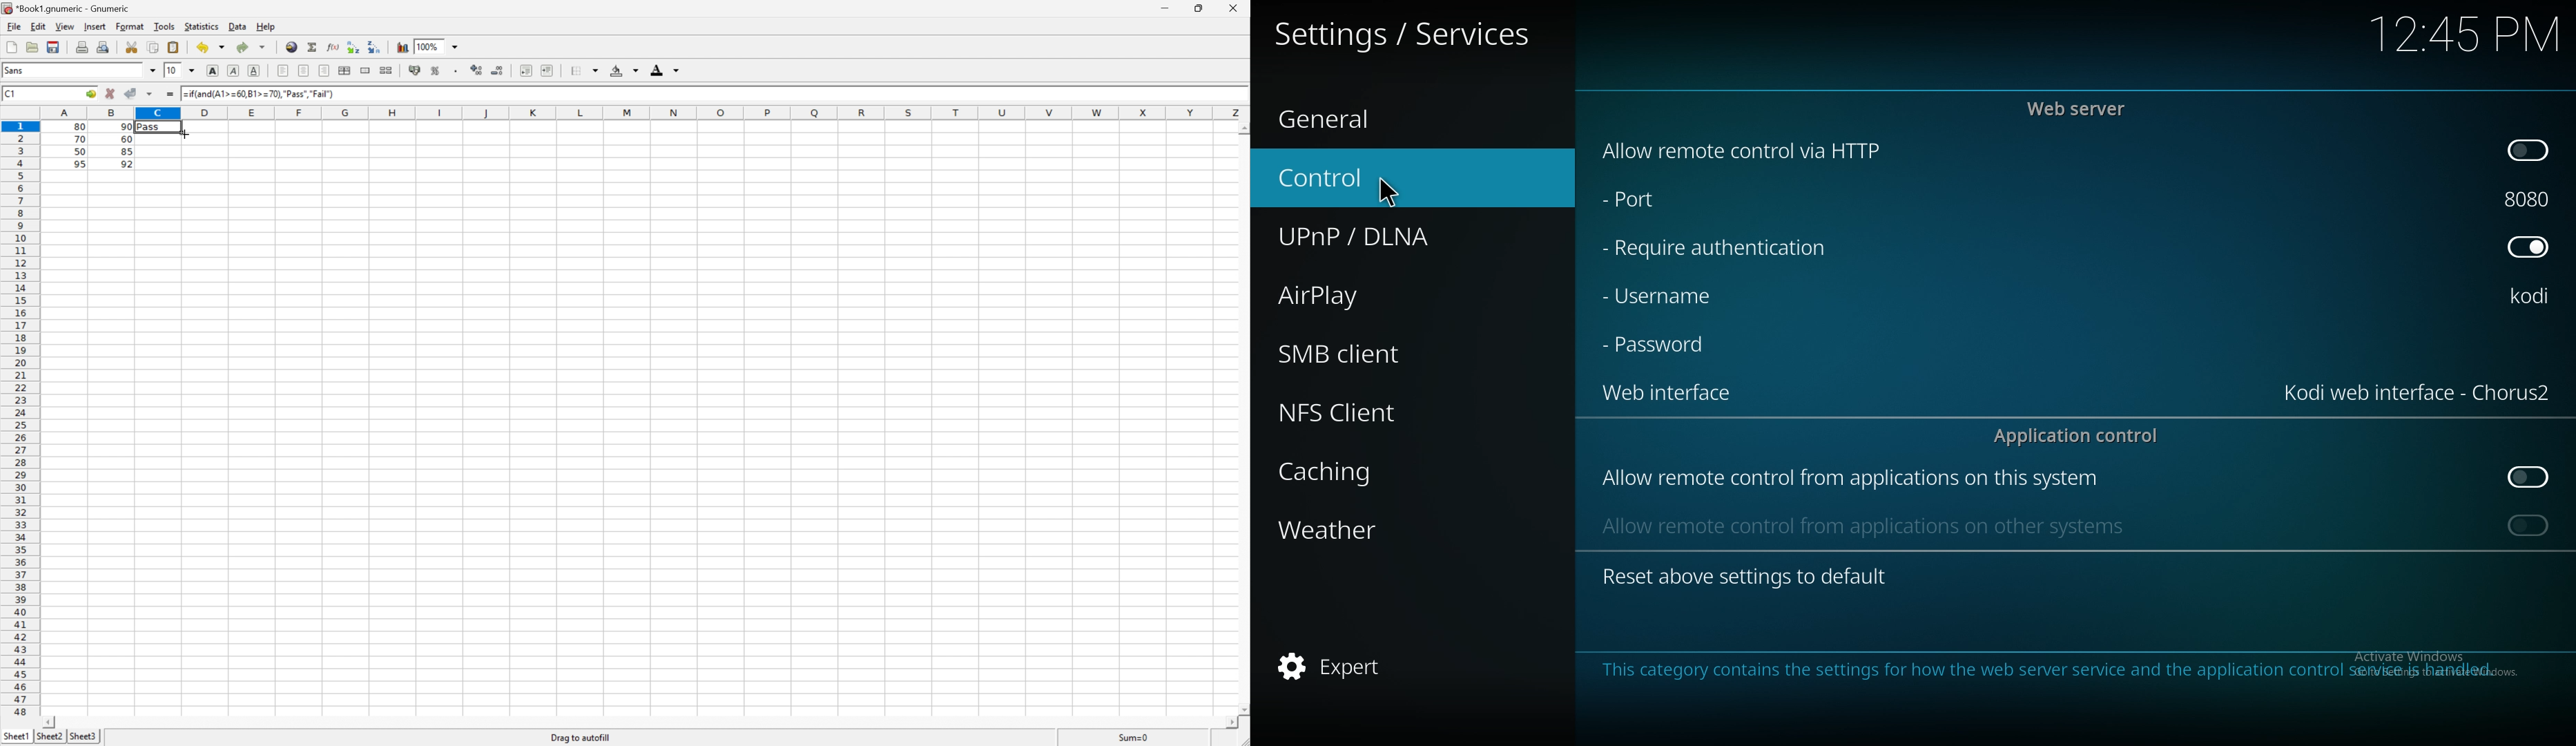 The width and height of the screenshot is (2576, 756). Describe the element at coordinates (151, 94) in the screenshot. I see `Accept changes in multiple changes` at that location.